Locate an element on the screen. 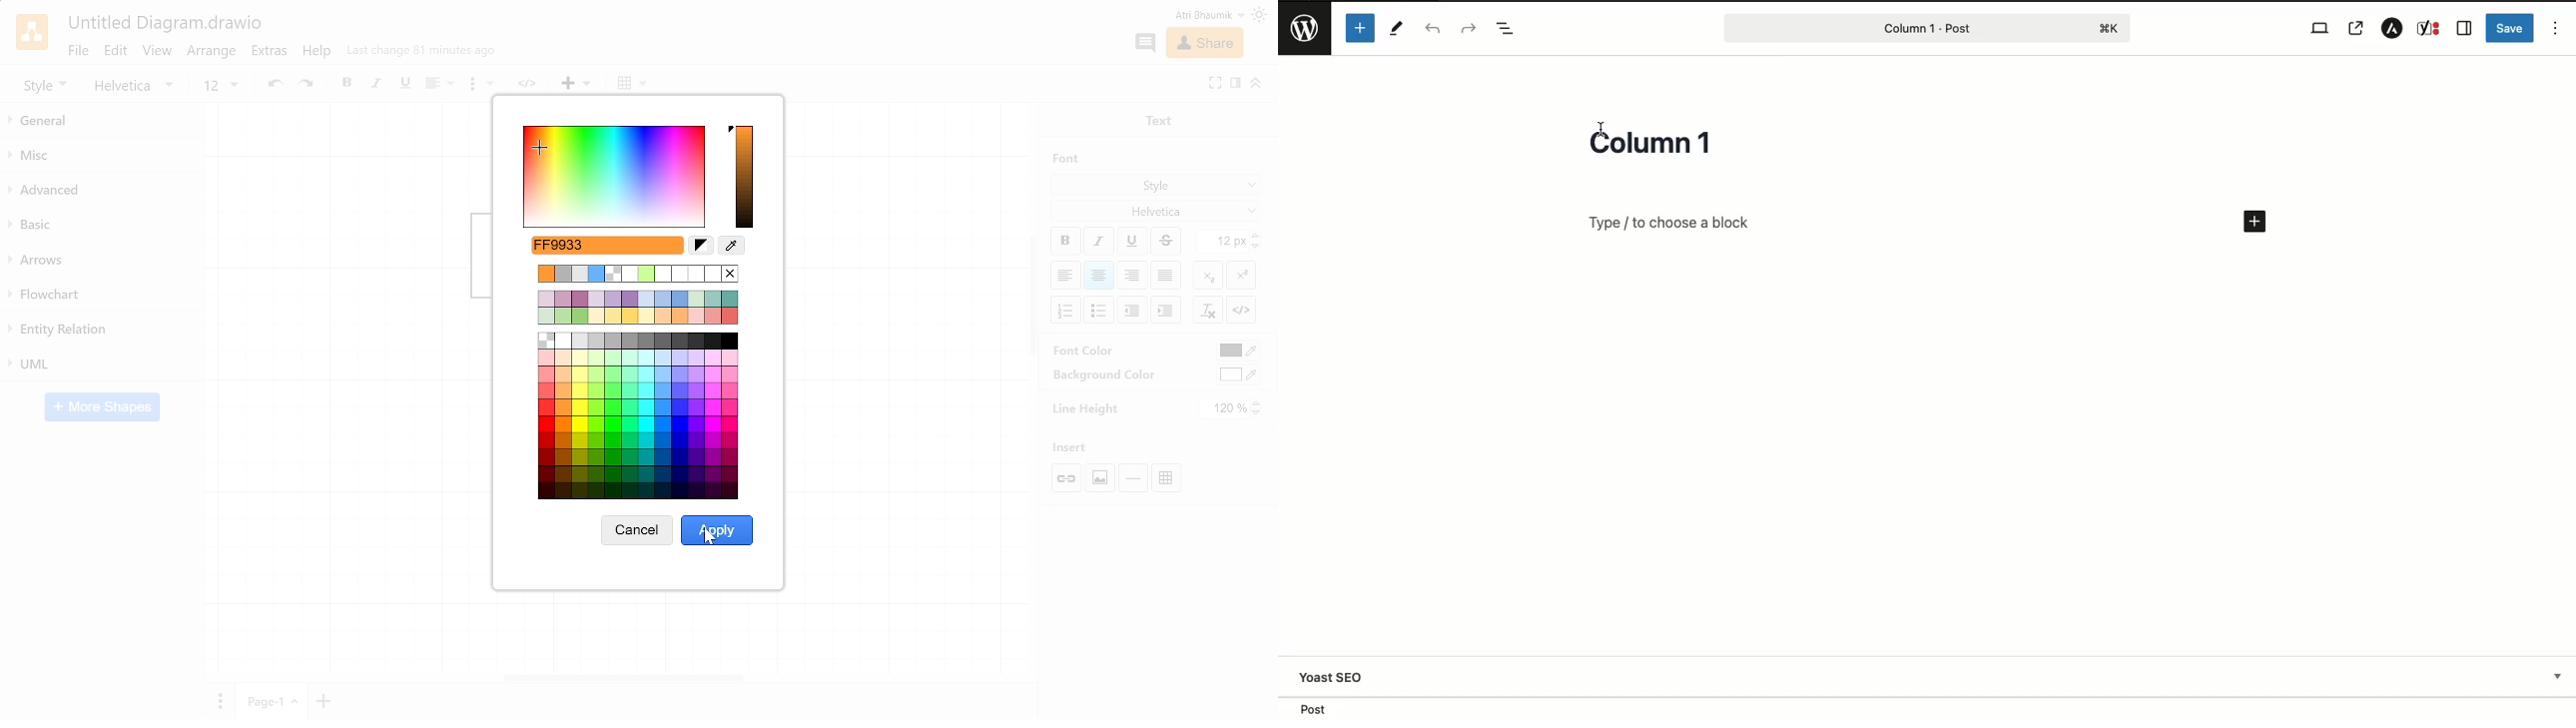  Font color is located at coordinates (1237, 352).